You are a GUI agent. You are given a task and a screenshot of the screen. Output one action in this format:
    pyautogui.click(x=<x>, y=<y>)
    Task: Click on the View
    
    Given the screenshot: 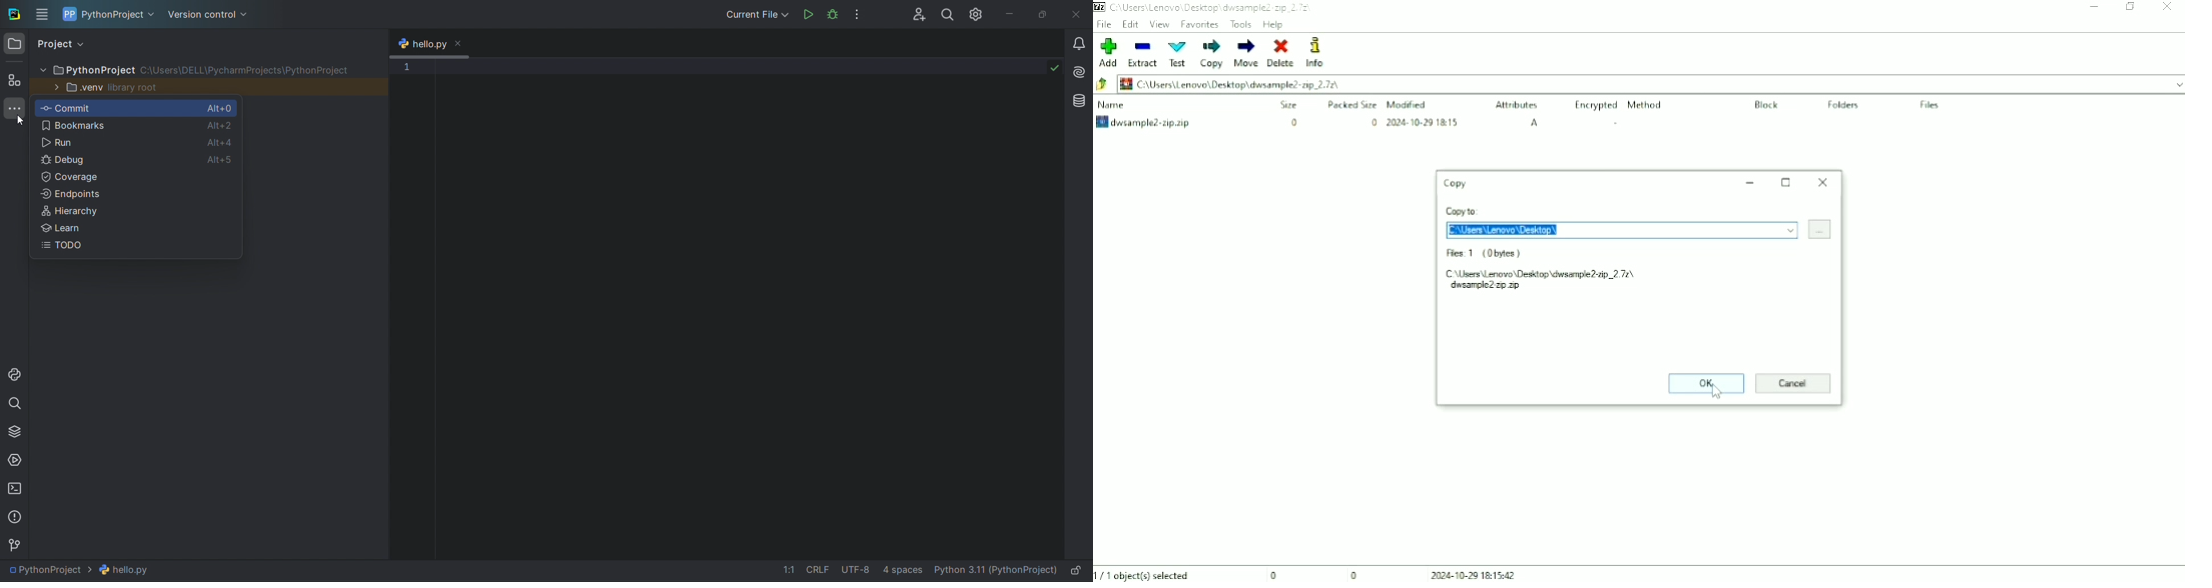 What is the action you would take?
    pyautogui.click(x=1159, y=24)
    